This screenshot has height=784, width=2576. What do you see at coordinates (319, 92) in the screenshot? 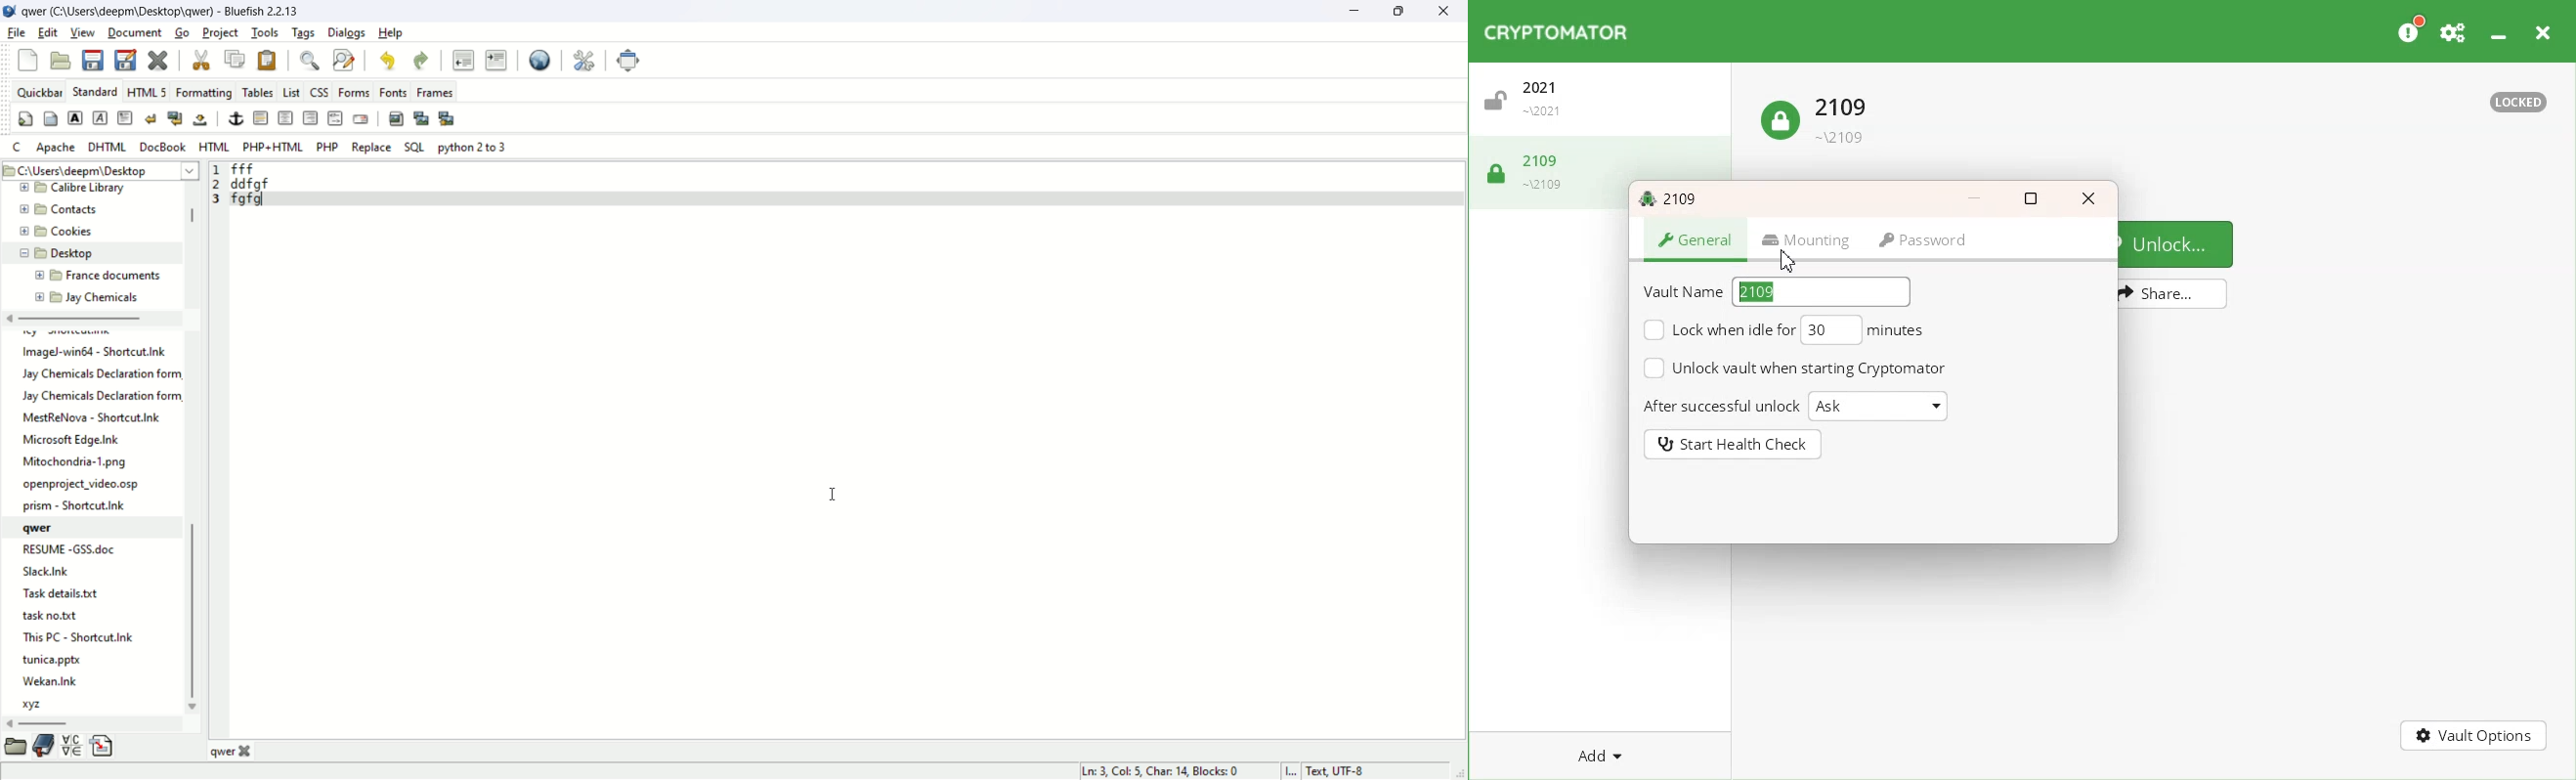
I see `CSS` at bounding box center [319, 92].